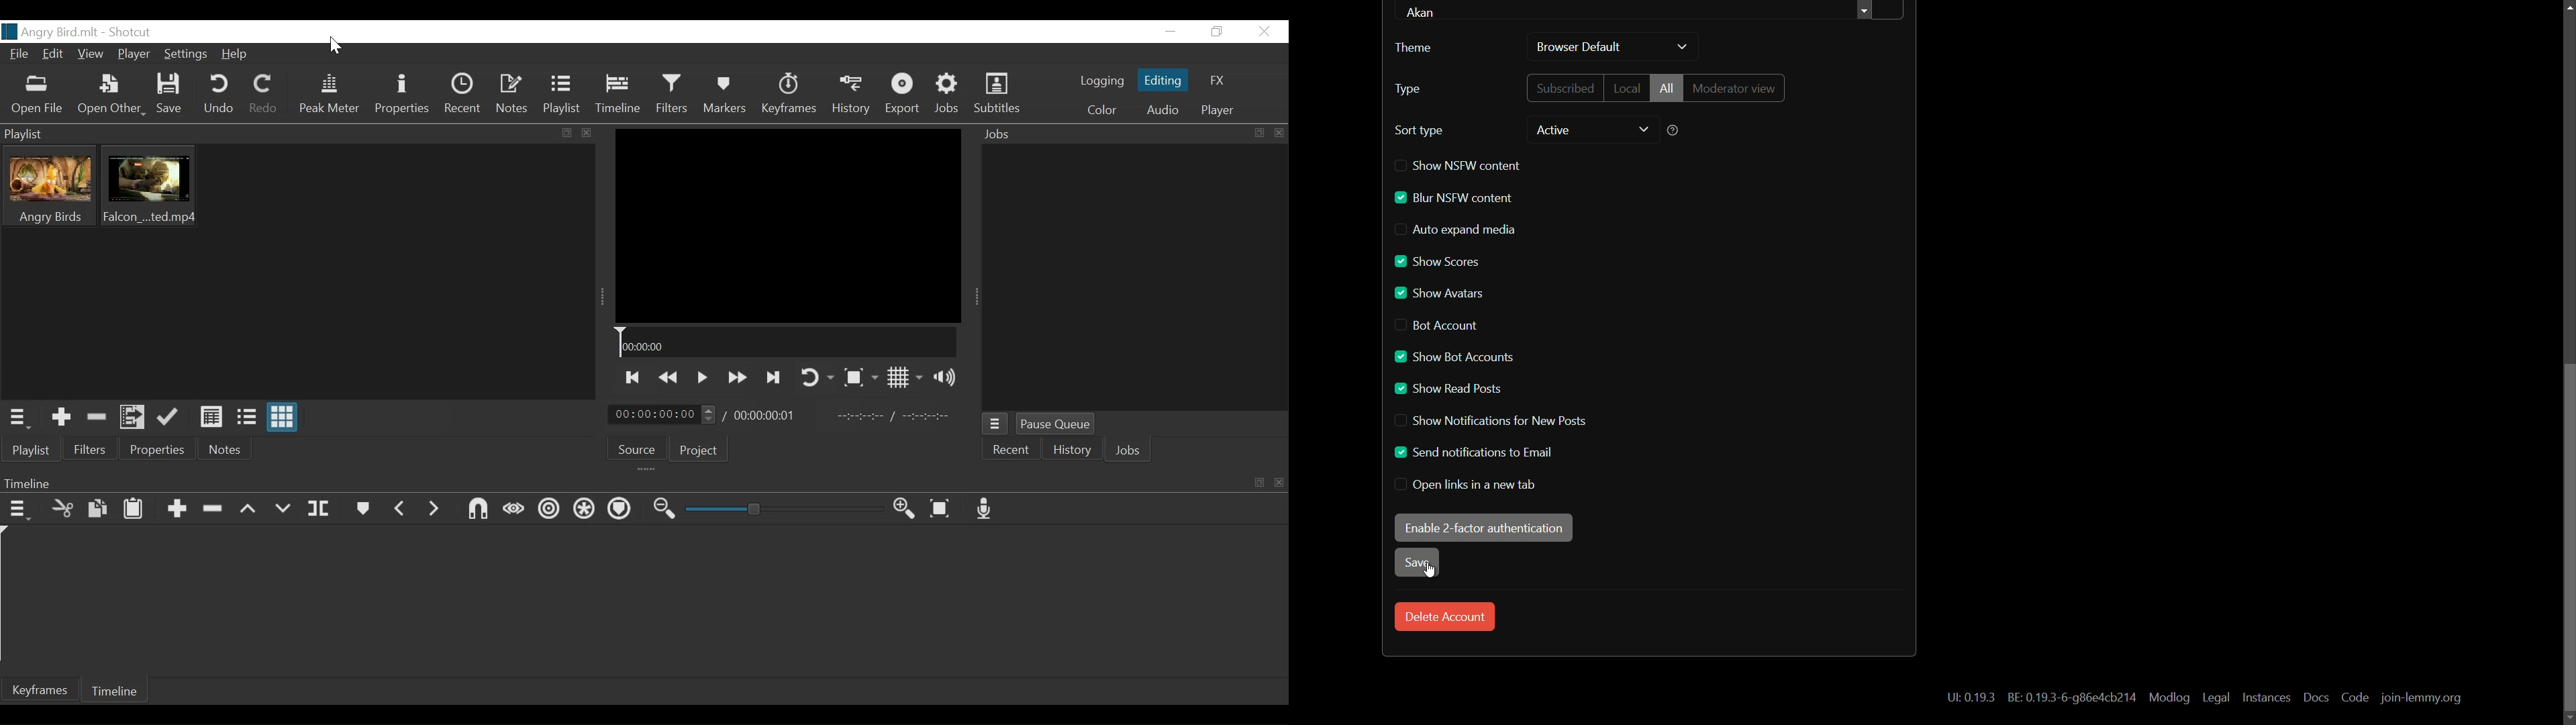 This screenshot has width=2576, height=728. I want to click on Peak Meter, so click(328, 96).